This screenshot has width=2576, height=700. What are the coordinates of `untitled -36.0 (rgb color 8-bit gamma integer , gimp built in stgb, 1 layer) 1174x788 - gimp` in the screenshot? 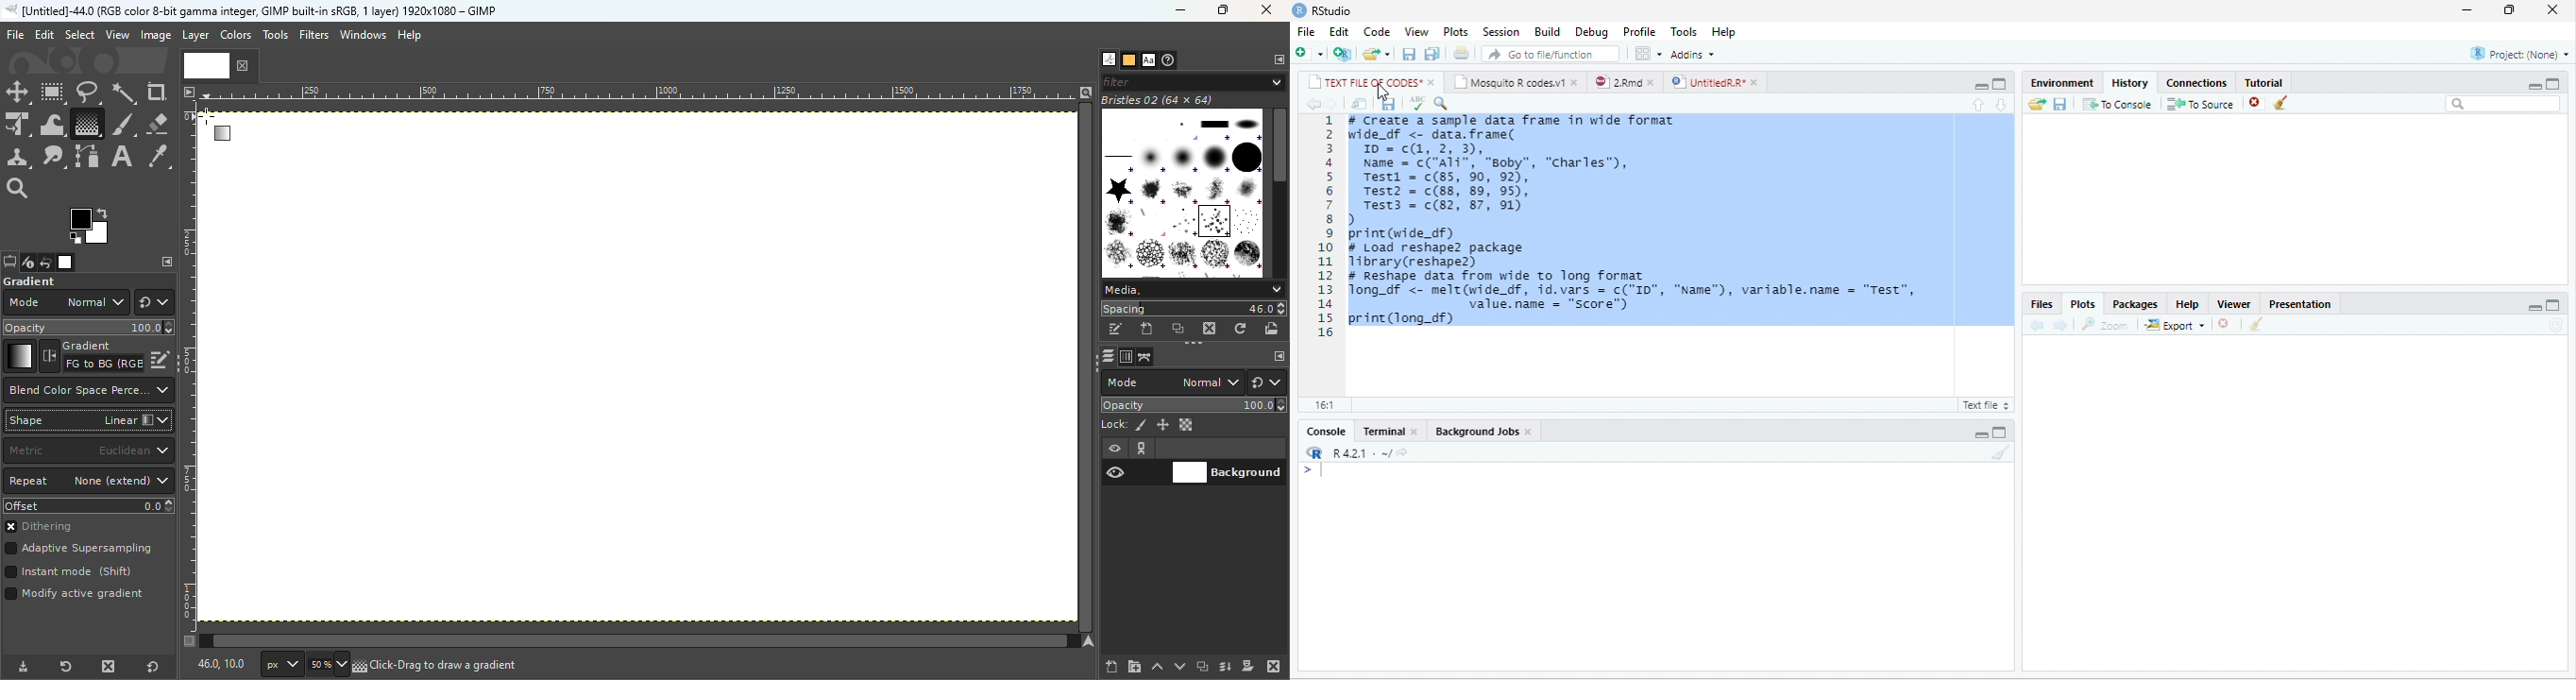 It's located at (250, 10).